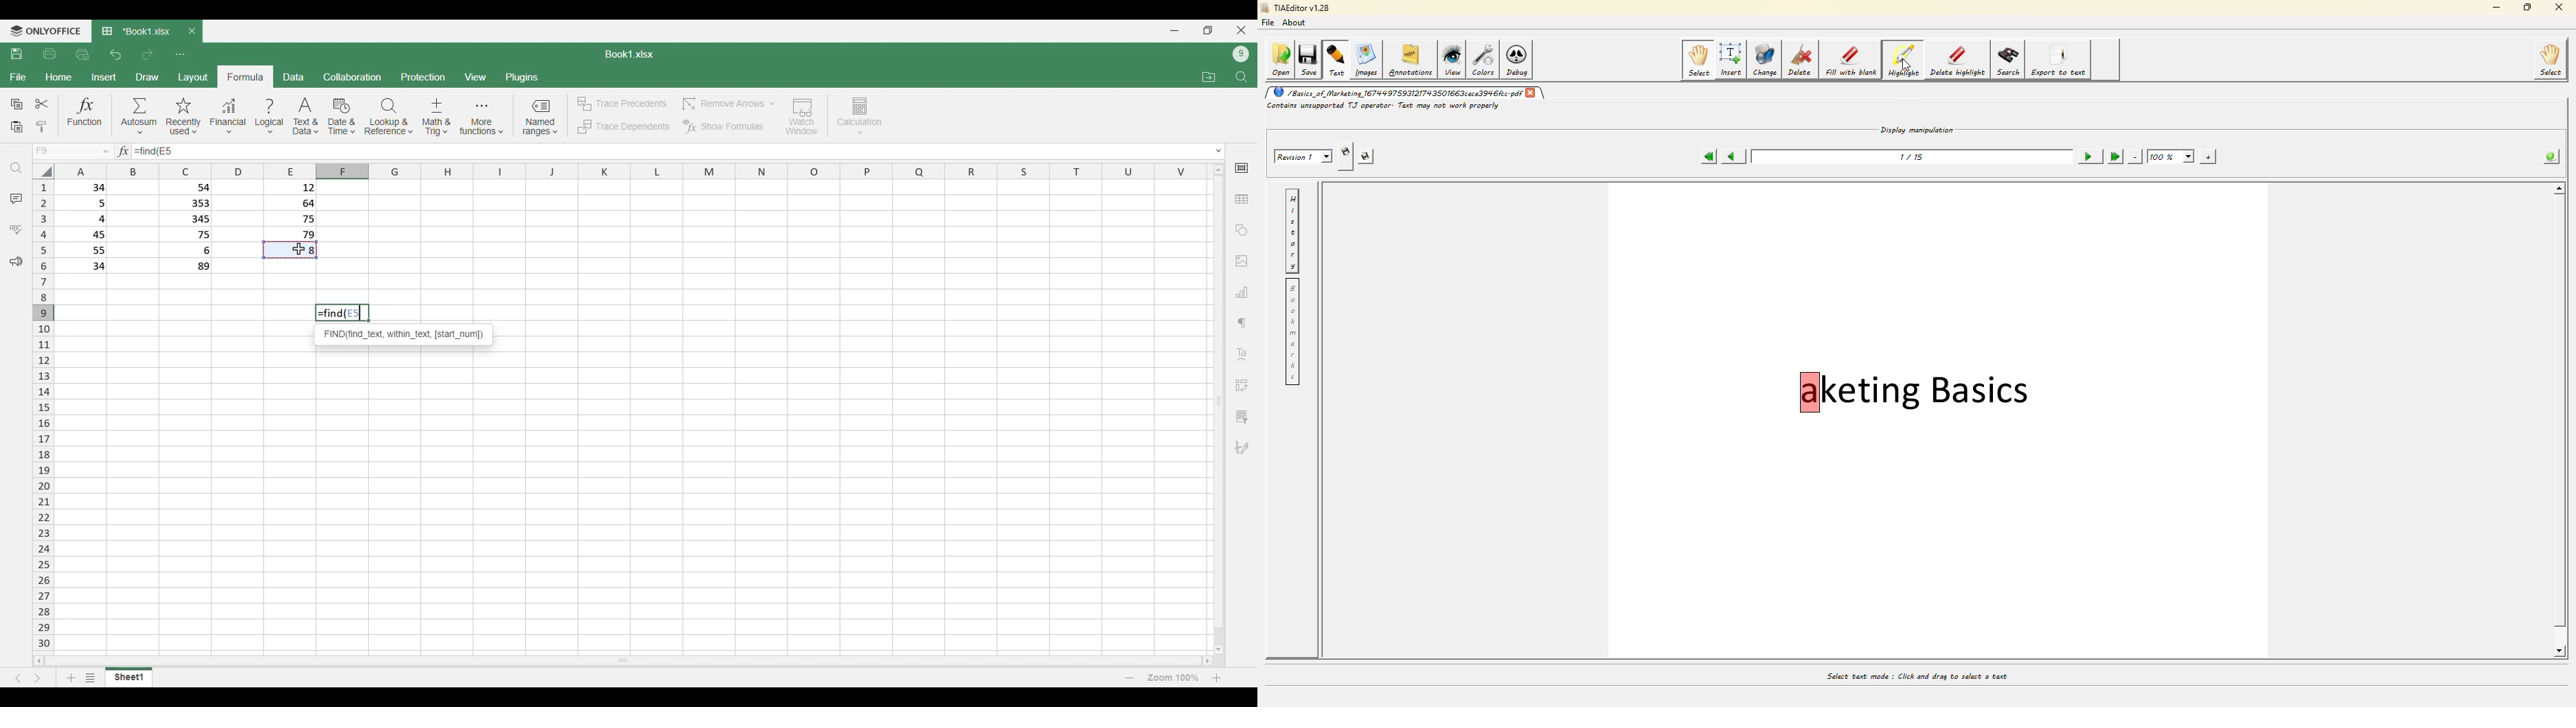 Image resolution: width=2576 pixels, height=728 pixels. I want to click on Sheet name, so click(629, 54).